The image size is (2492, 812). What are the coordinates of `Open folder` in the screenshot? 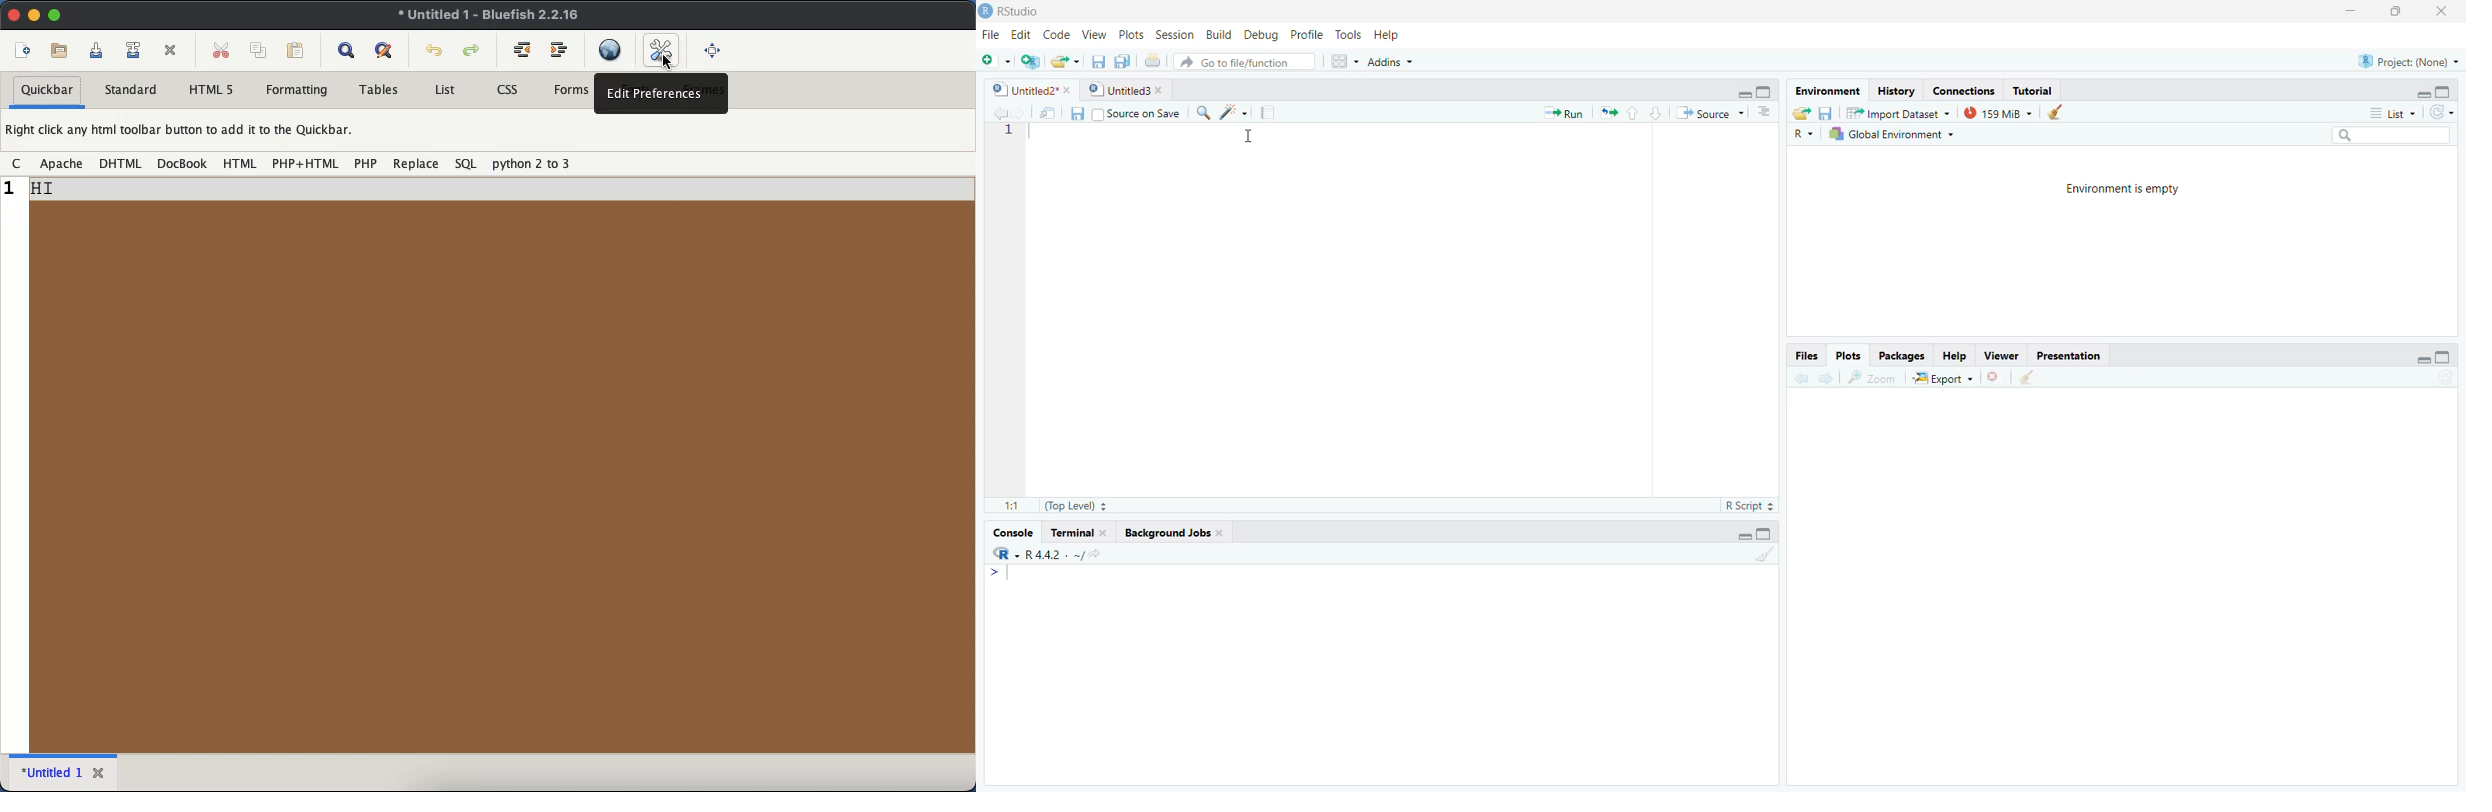 It's located at (1801, 113).